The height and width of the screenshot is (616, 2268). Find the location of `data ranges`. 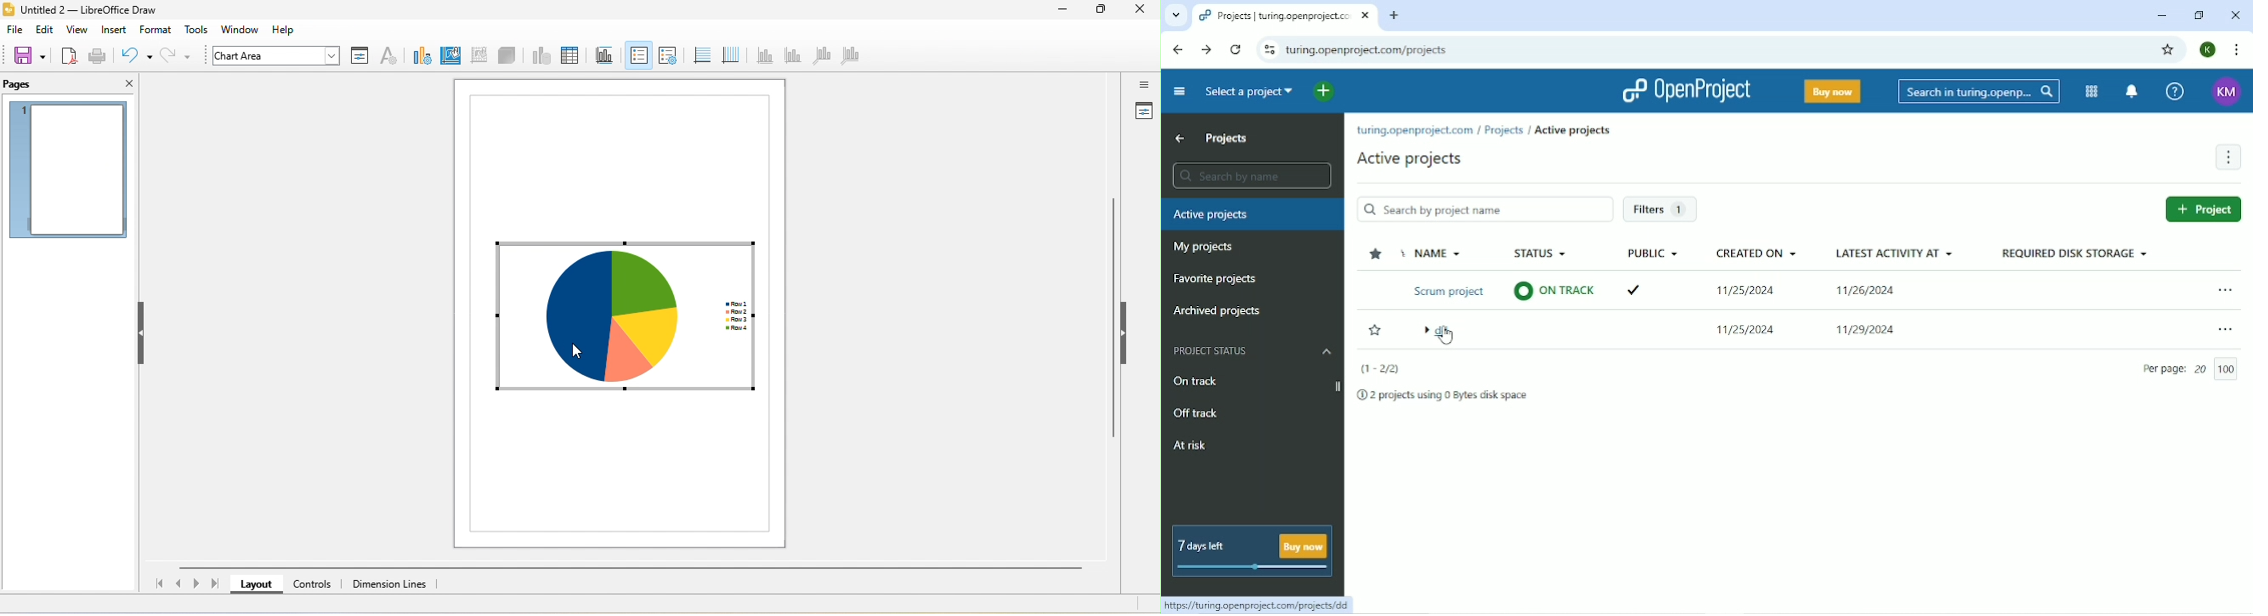

data ranges is located at coordinates (539, 56).